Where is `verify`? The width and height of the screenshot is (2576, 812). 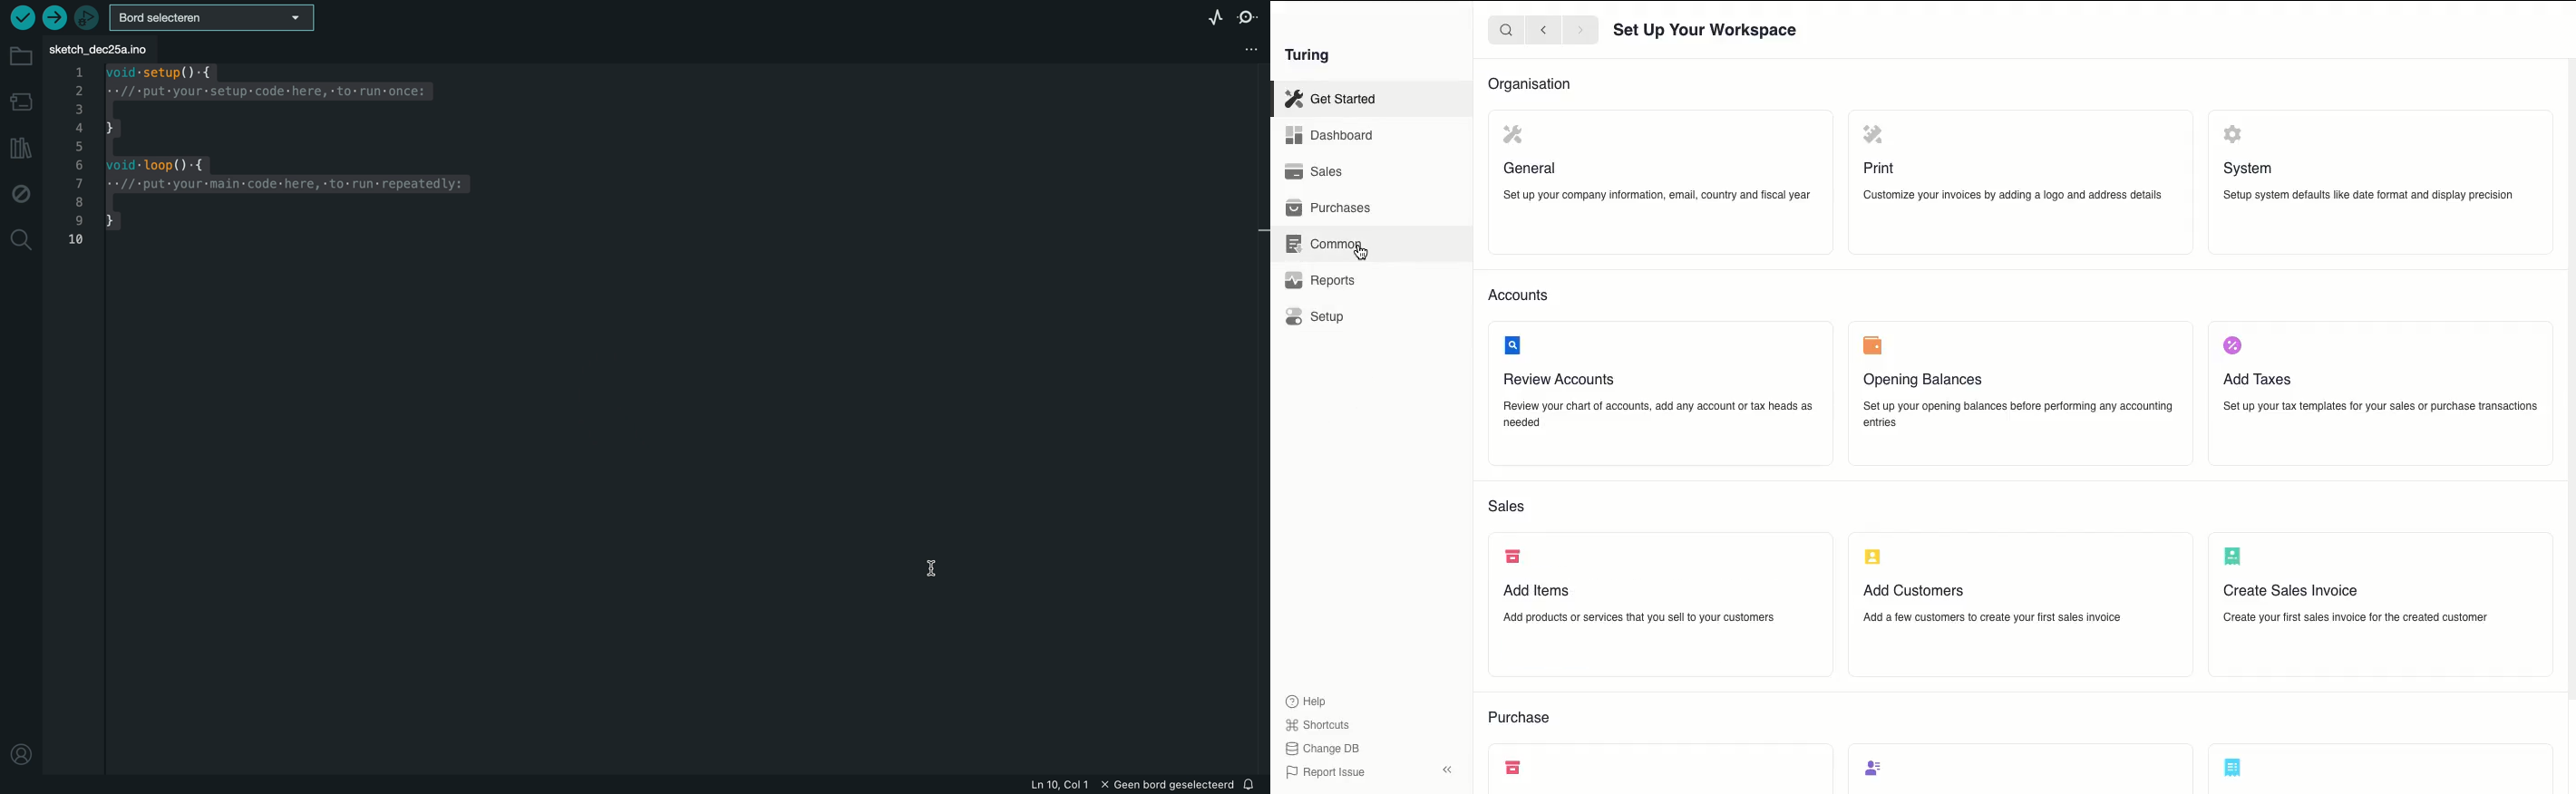
verify is located at coordinates (23, 18).